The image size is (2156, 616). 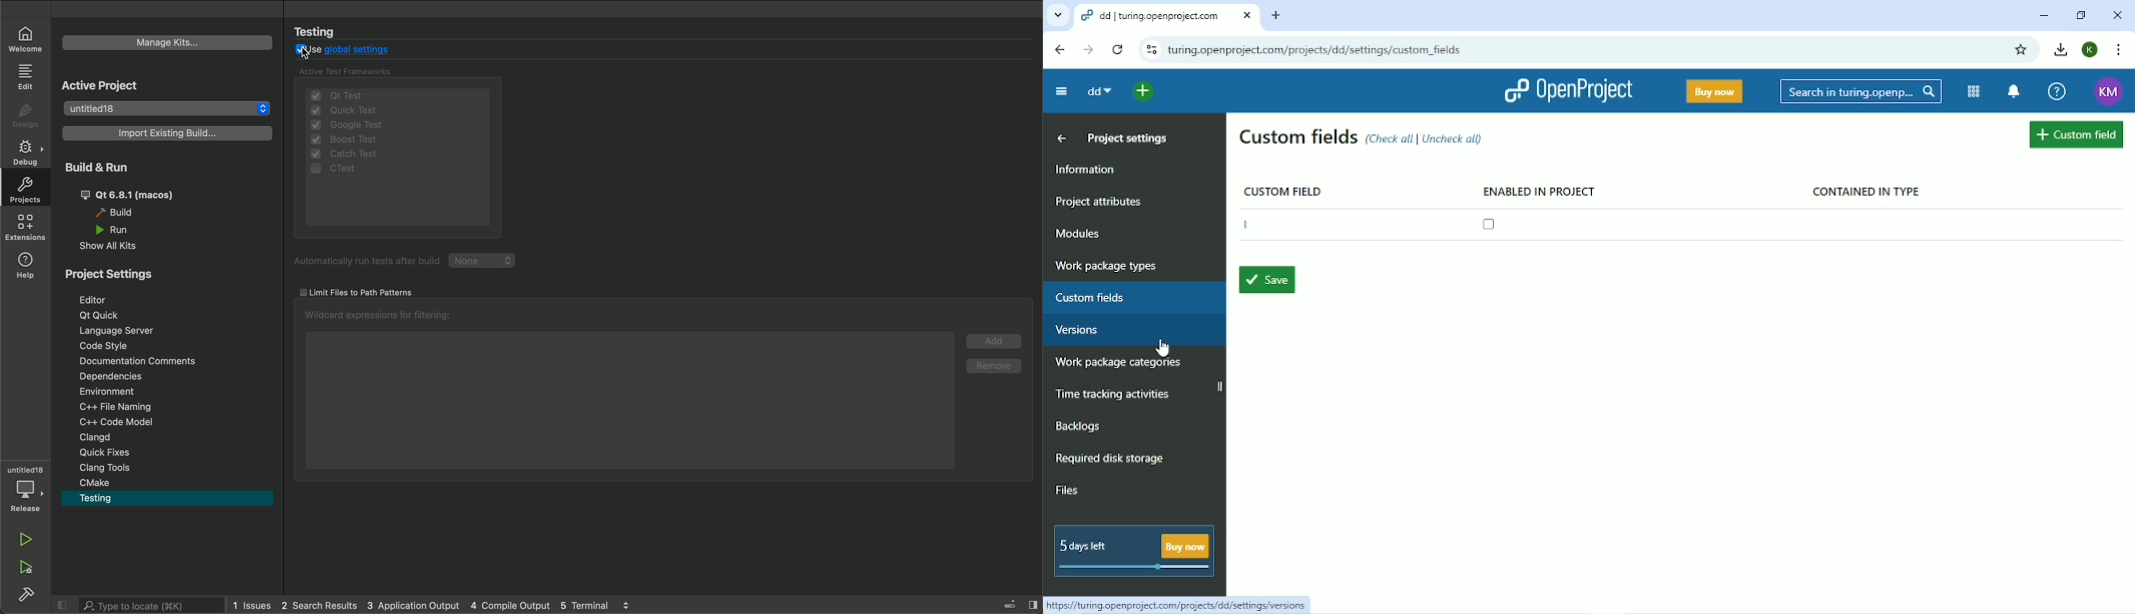 What do you see at coordinates (1455, 138) in the screenshot?
I see `Uncheck all` at bounding box center [1455, 138].